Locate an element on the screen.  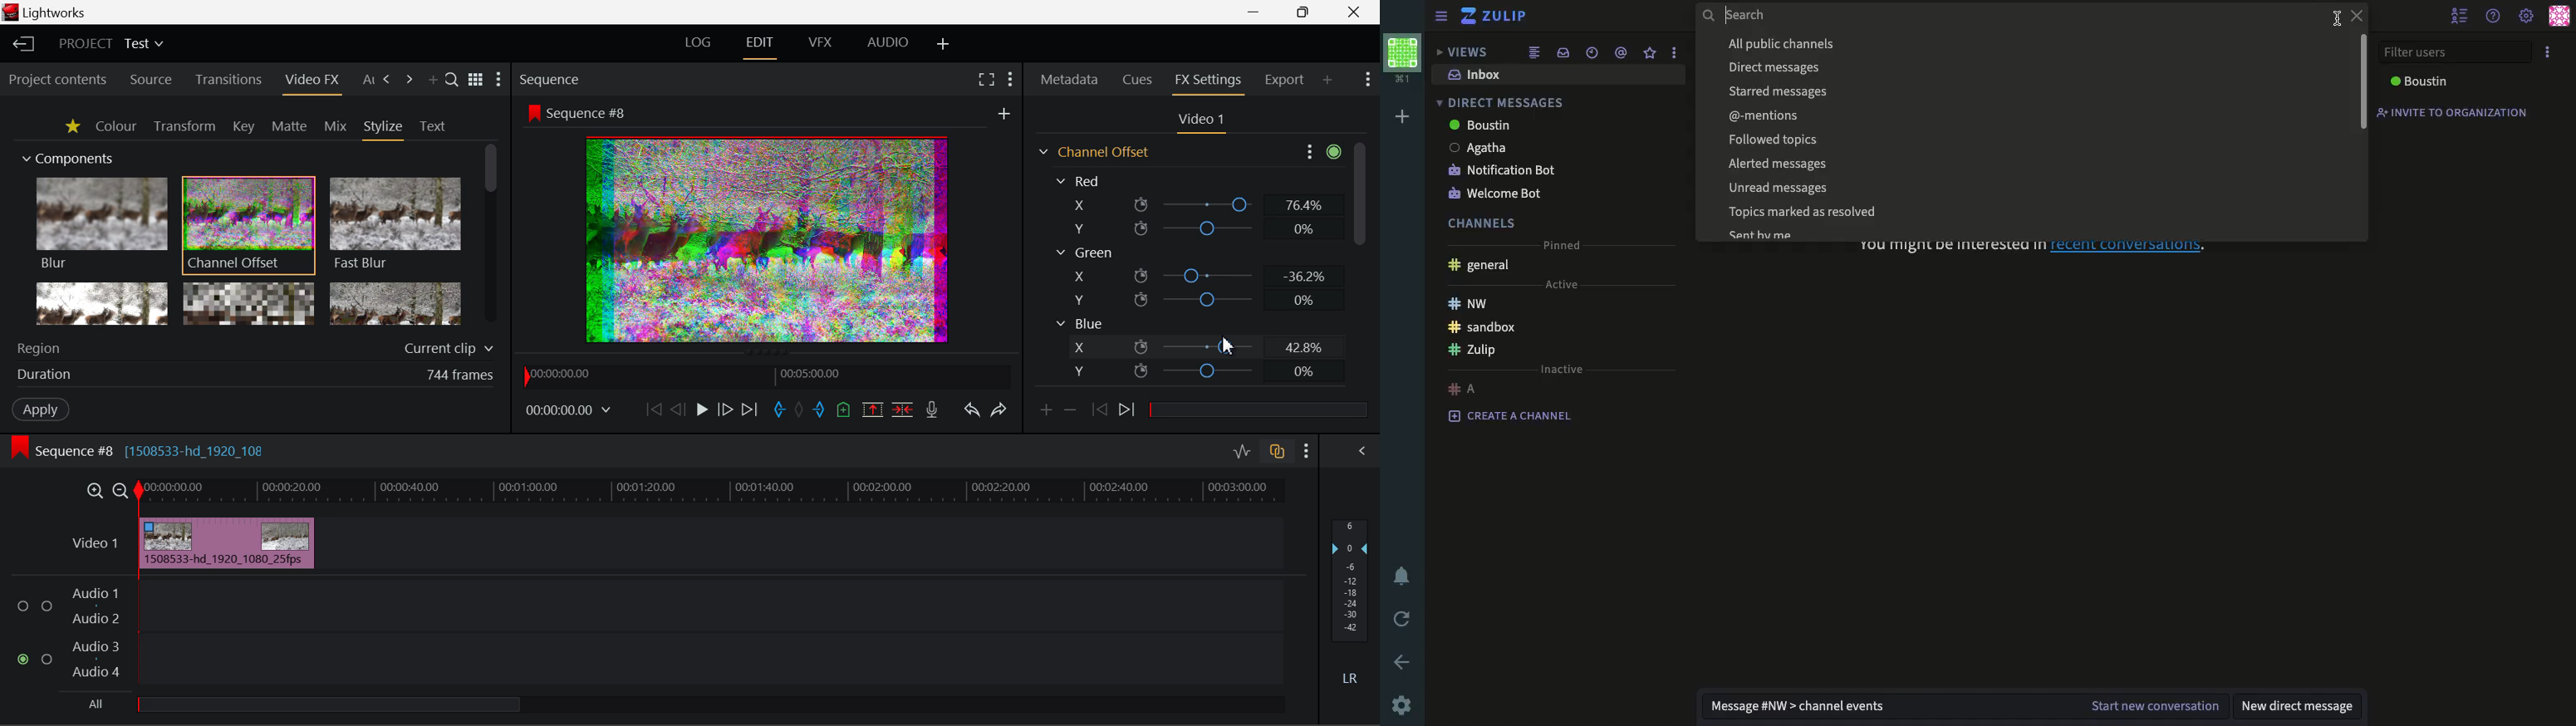
boustin is located at coordinates (2417, 81).